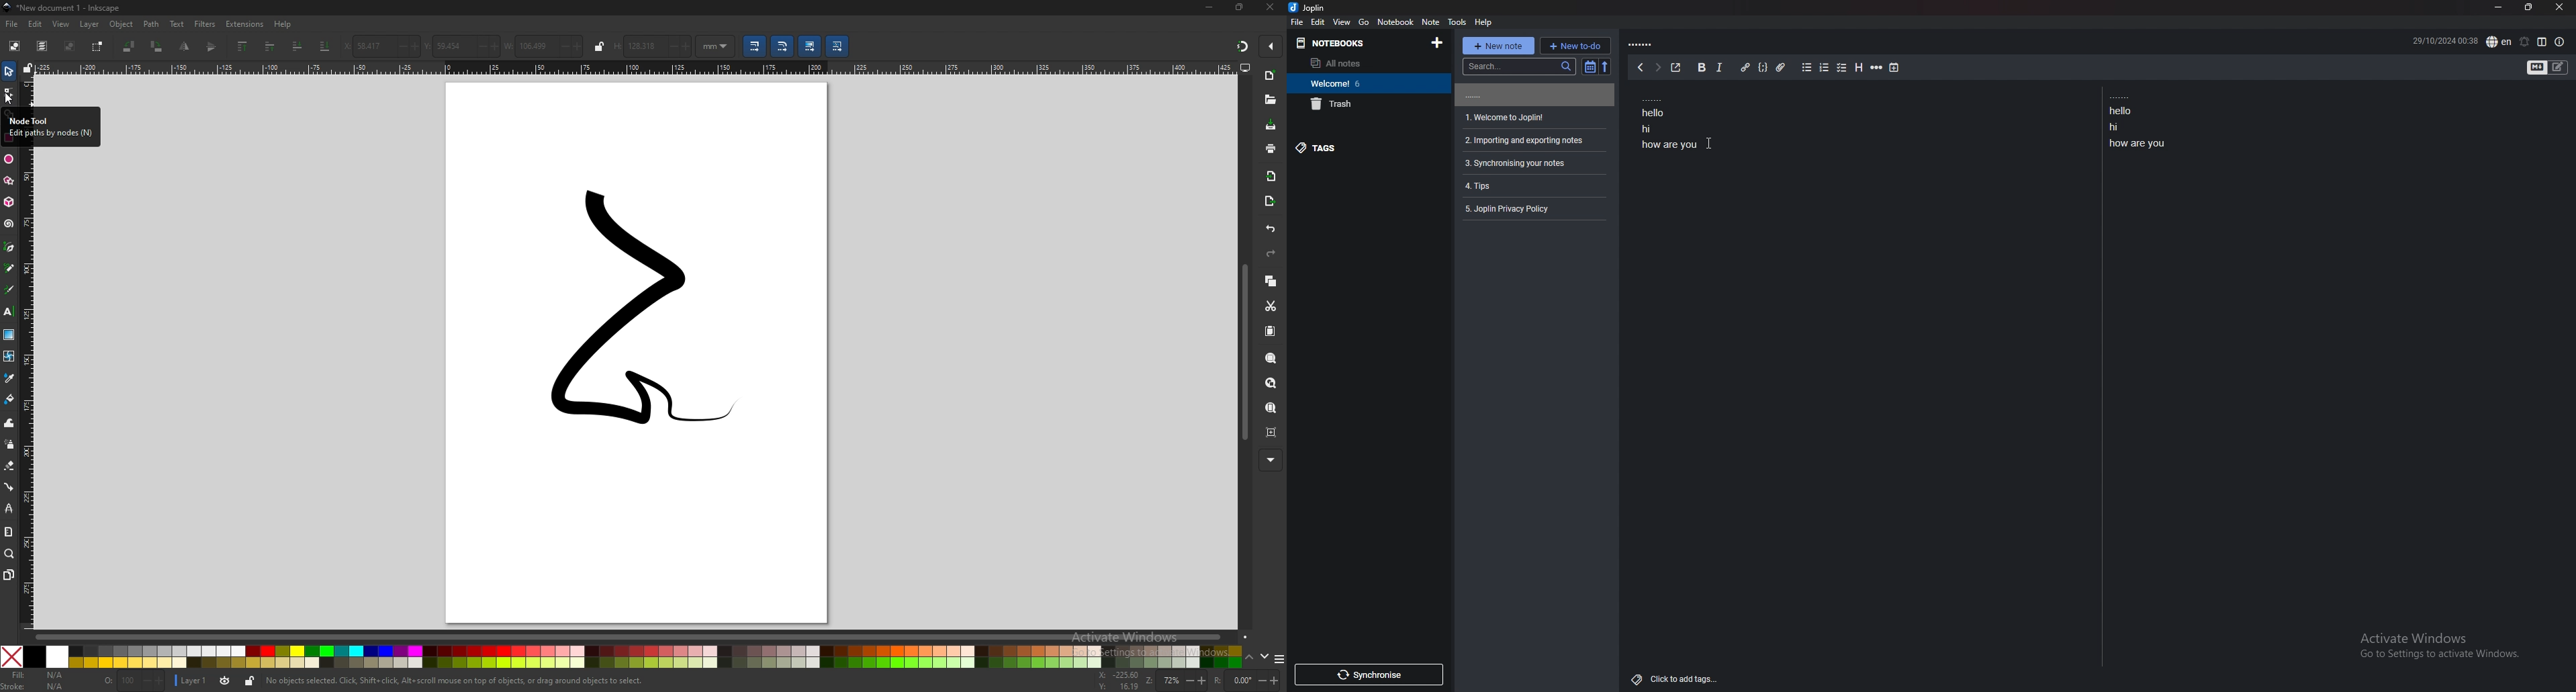 Image resolution: width=2576 pixels, height=700 pixels. Describe the element at coordinates (2559, 42) in the screenshot. I see `note properties` at that location.